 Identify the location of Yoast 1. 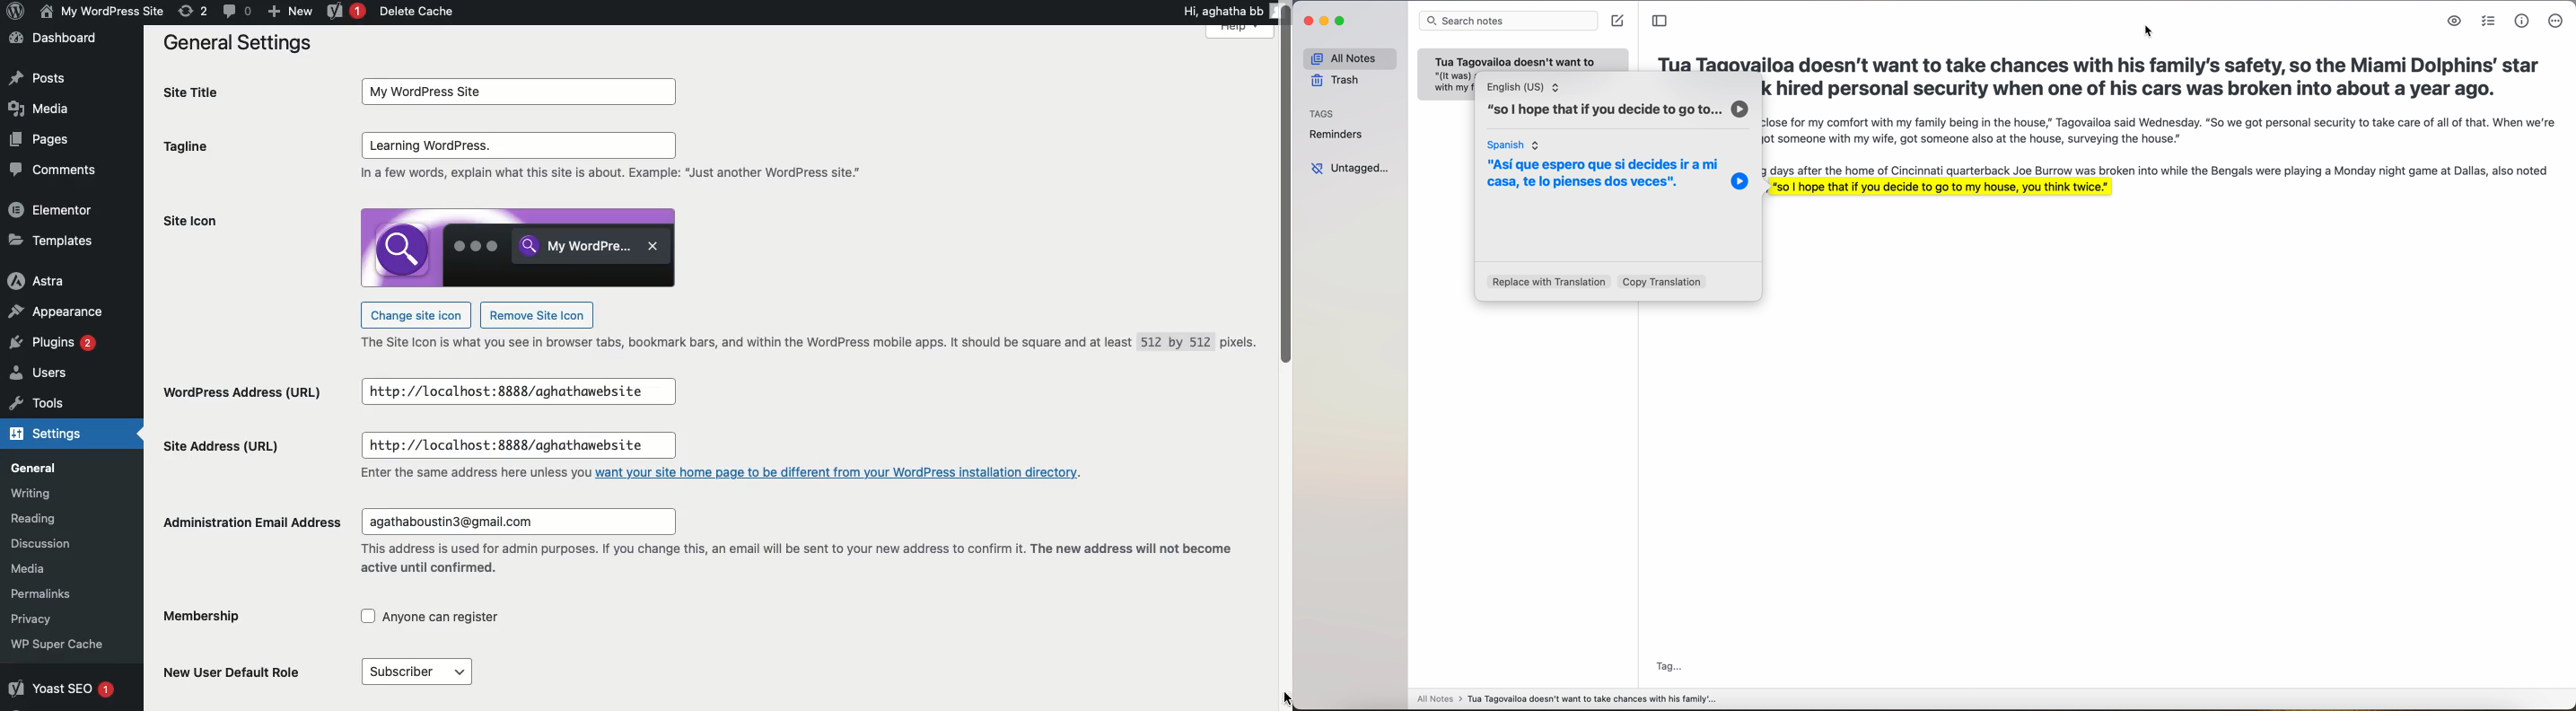
(344, 12).